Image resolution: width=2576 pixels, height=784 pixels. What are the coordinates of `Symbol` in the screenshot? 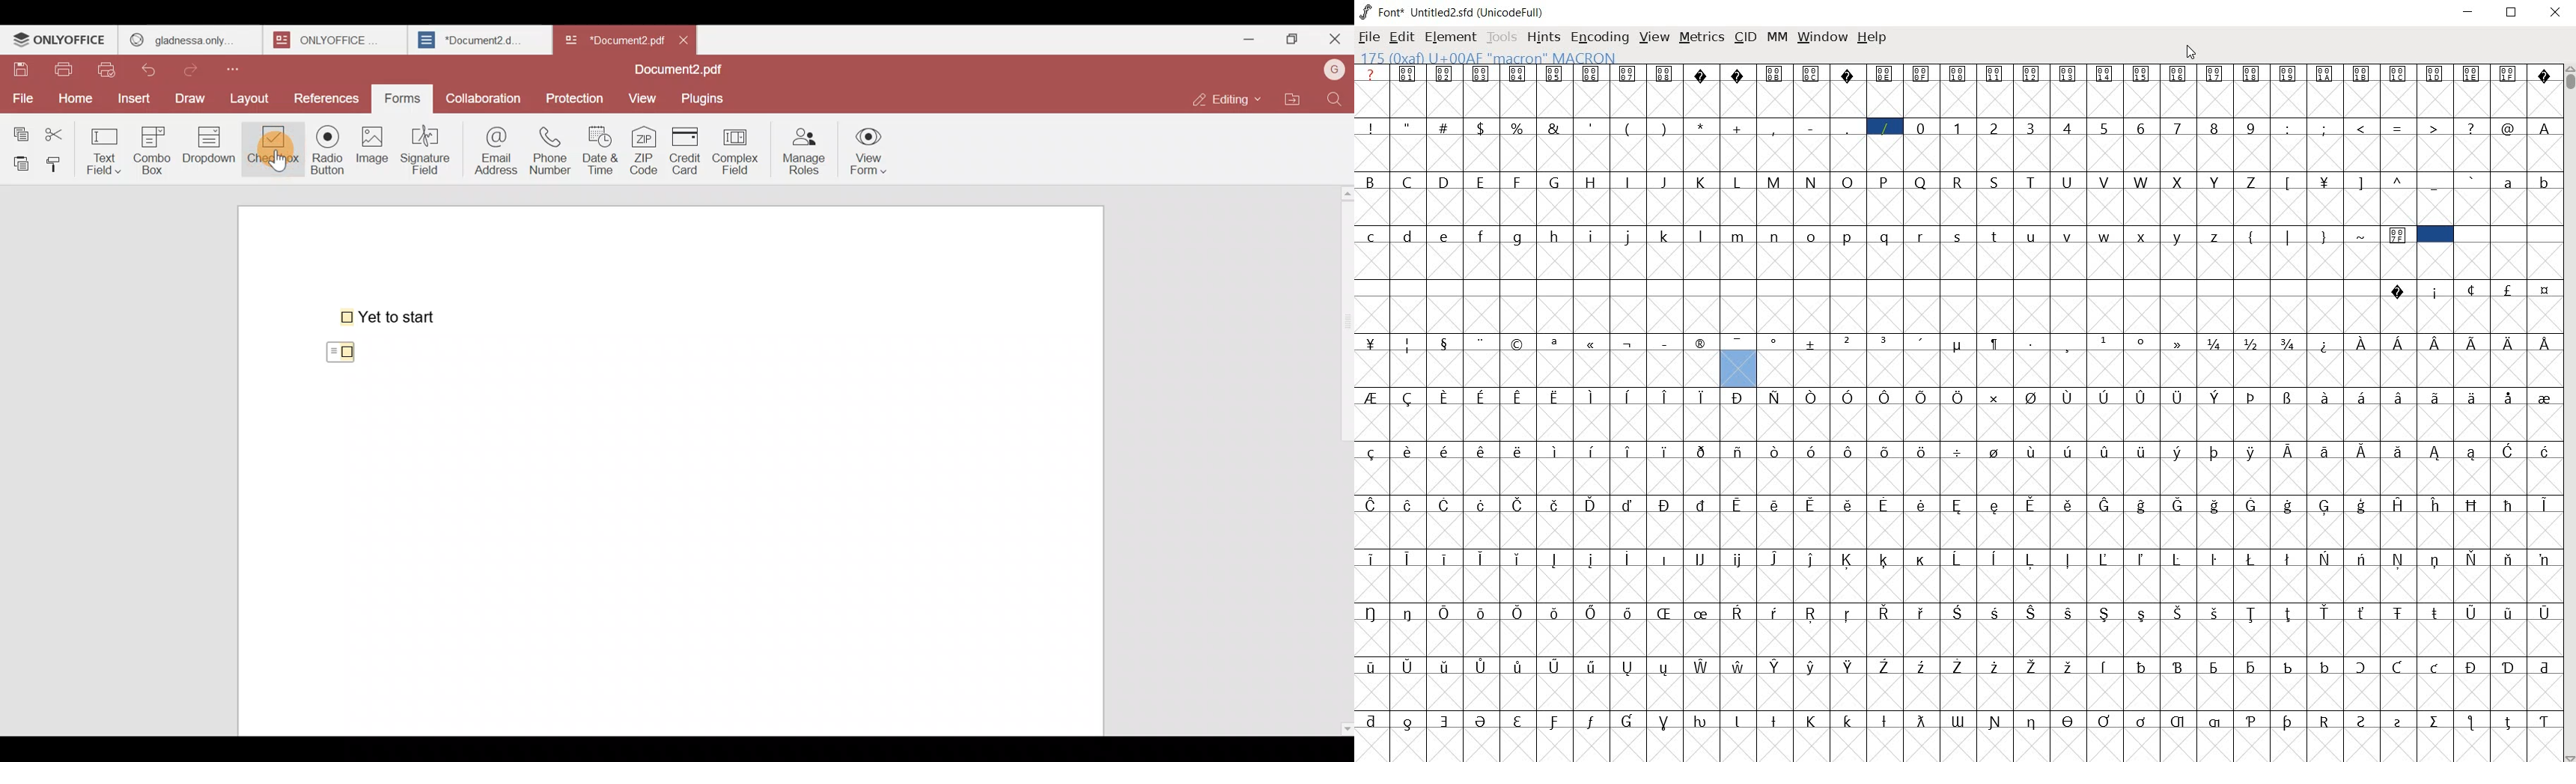 It's located at (1812, 344).